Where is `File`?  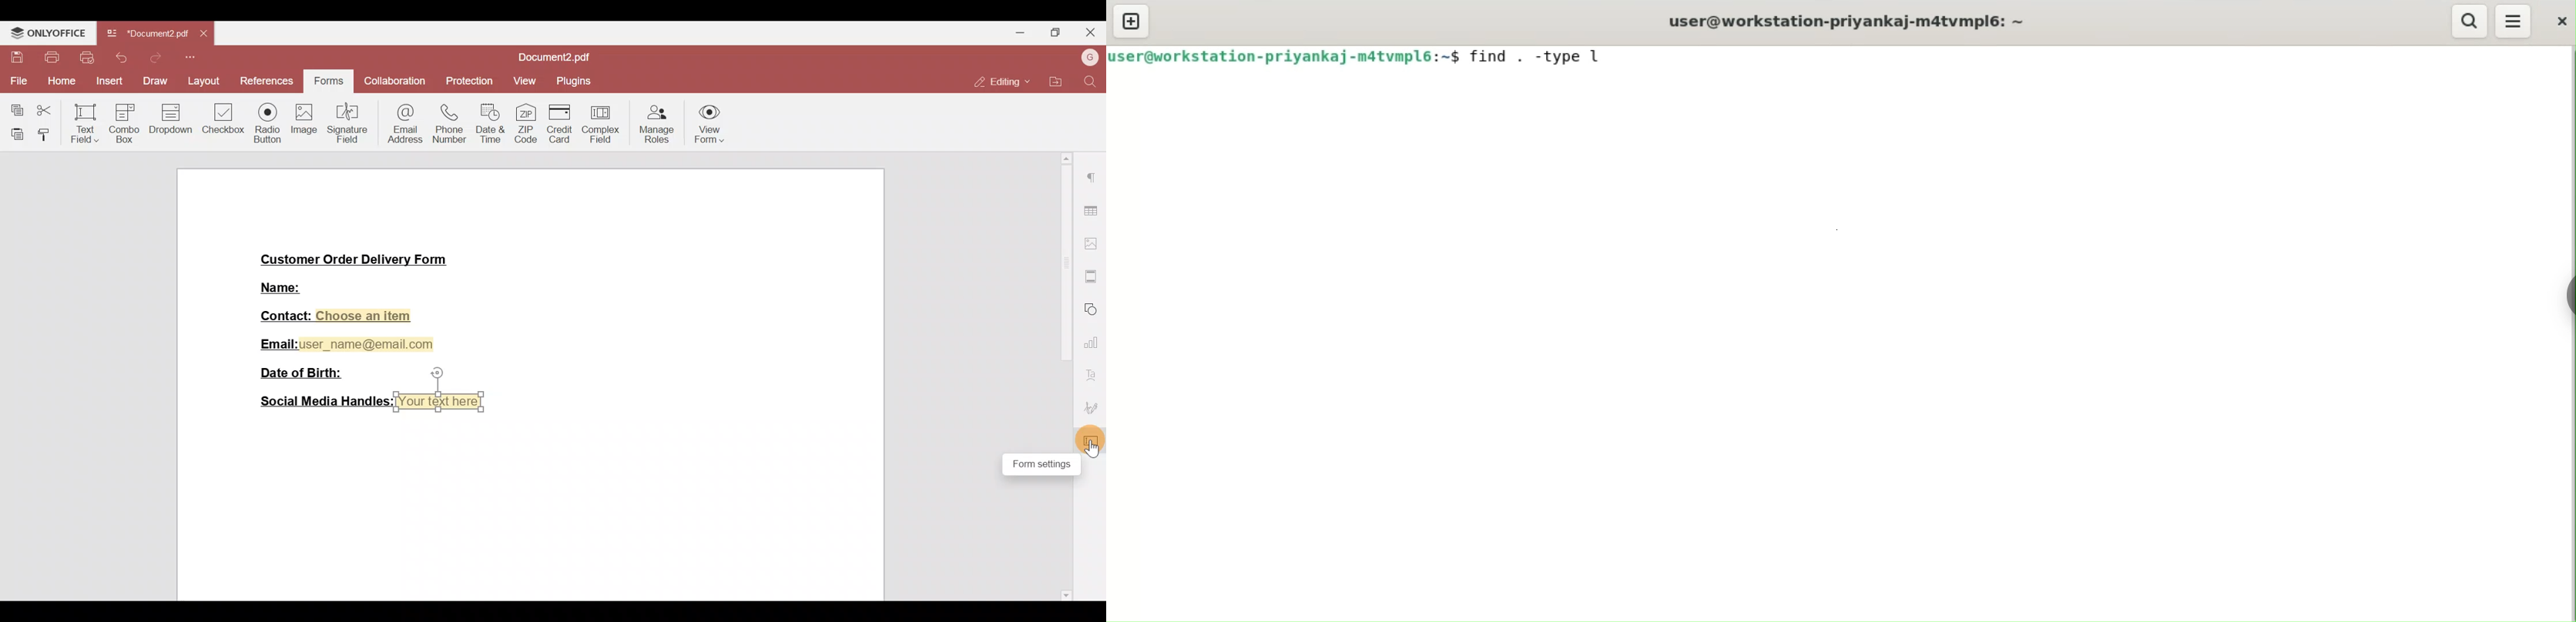
File is located at coordinates (18, 81).